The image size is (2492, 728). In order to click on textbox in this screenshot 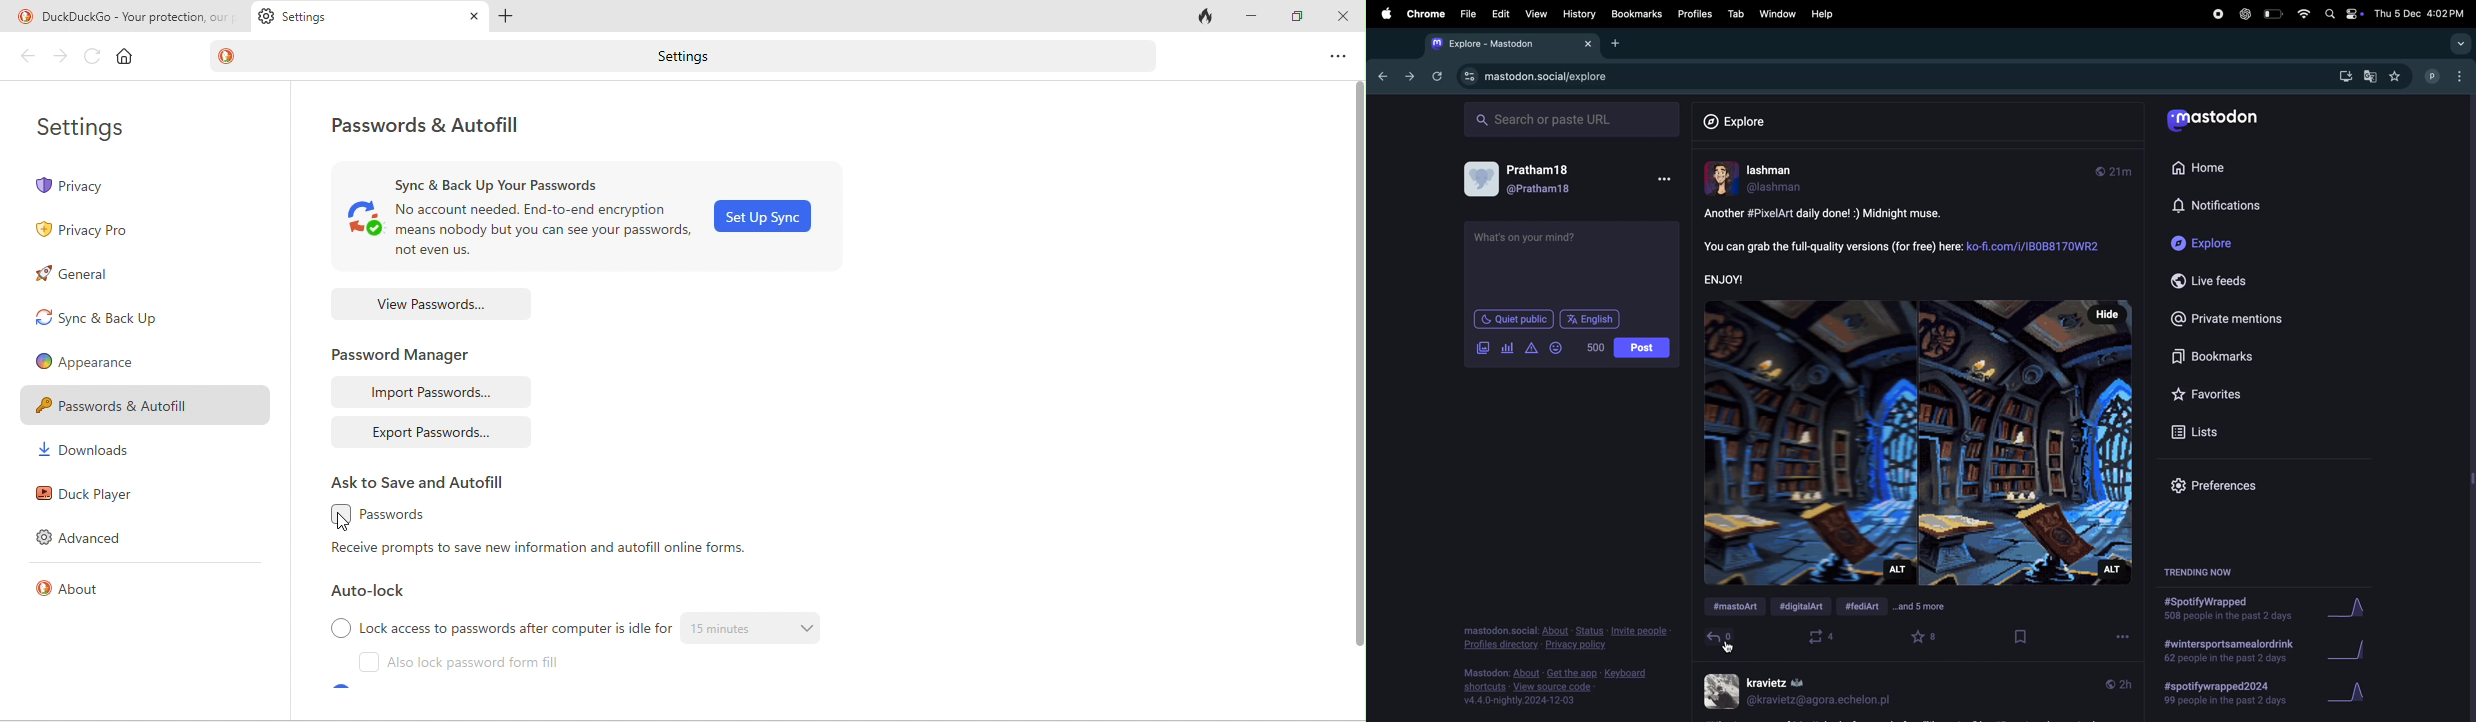, I will do `click(1573, 261)`.